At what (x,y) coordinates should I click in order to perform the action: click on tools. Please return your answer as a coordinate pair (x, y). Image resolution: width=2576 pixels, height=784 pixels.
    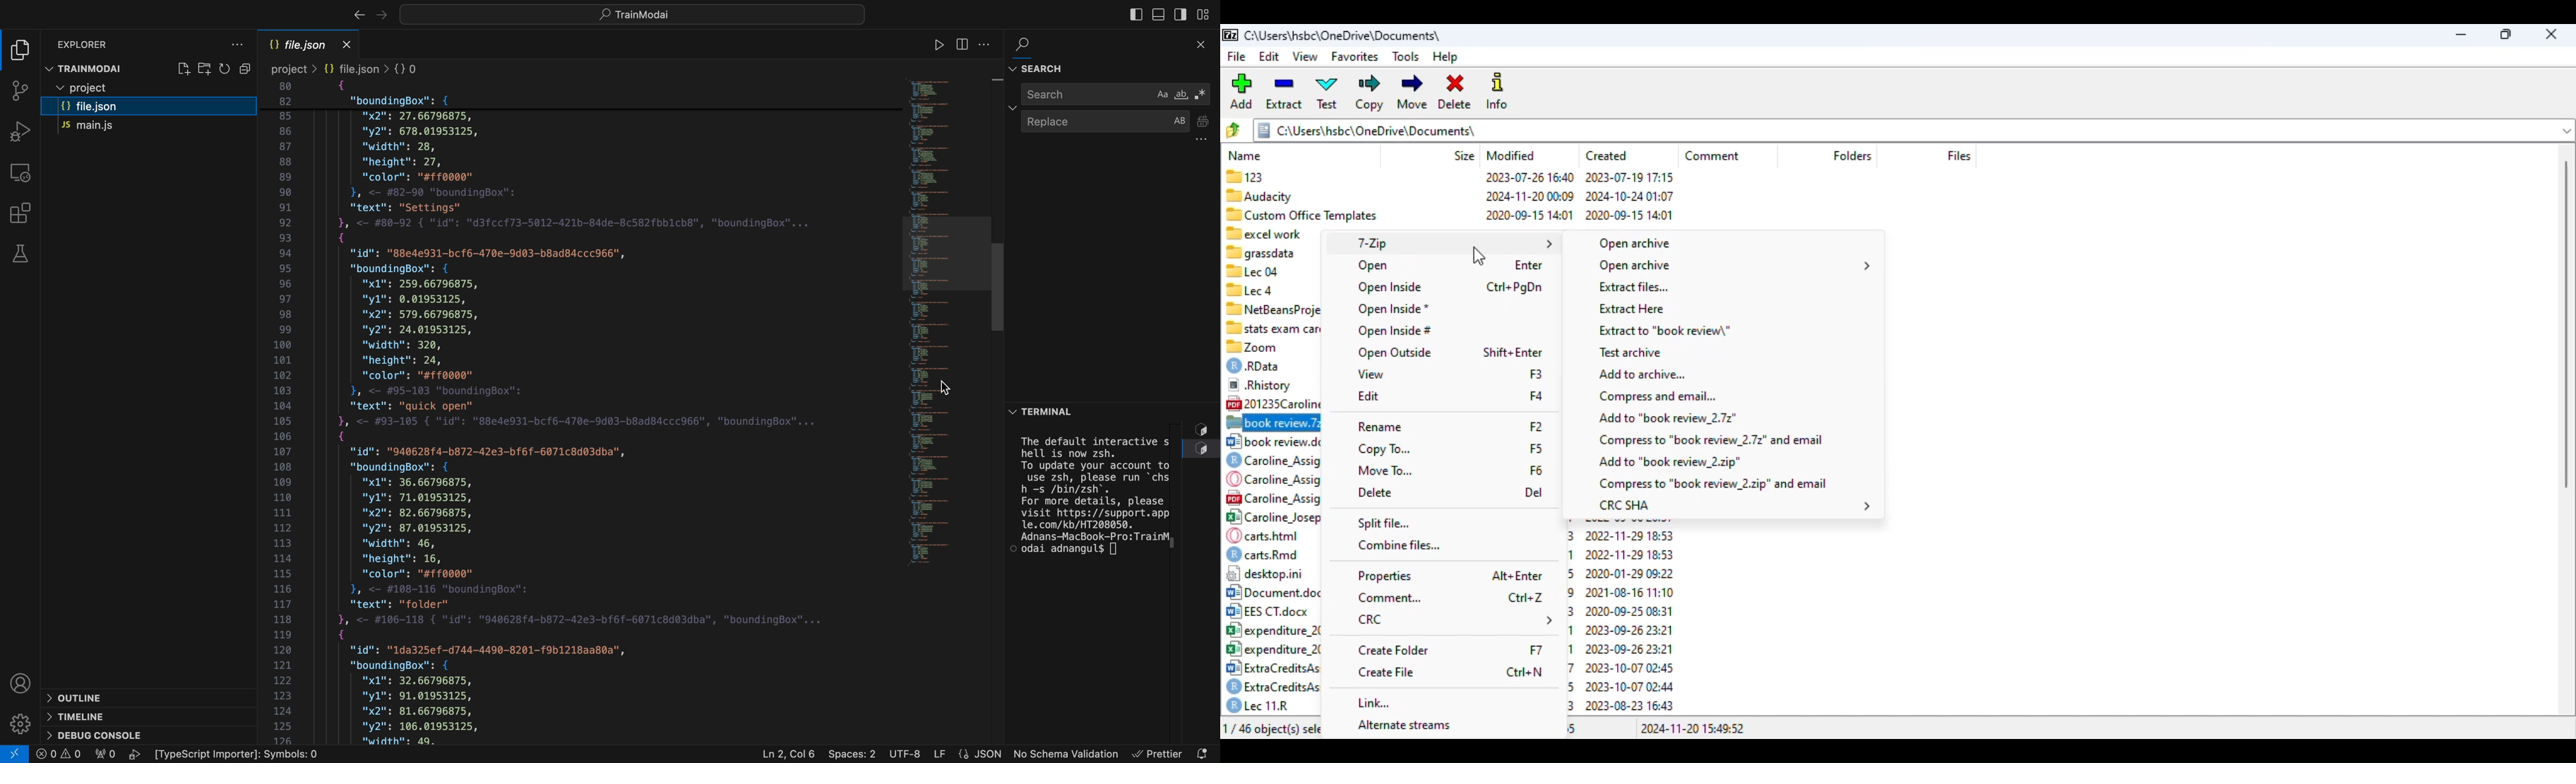
    Looking at the image, I should click on (1406, 58).